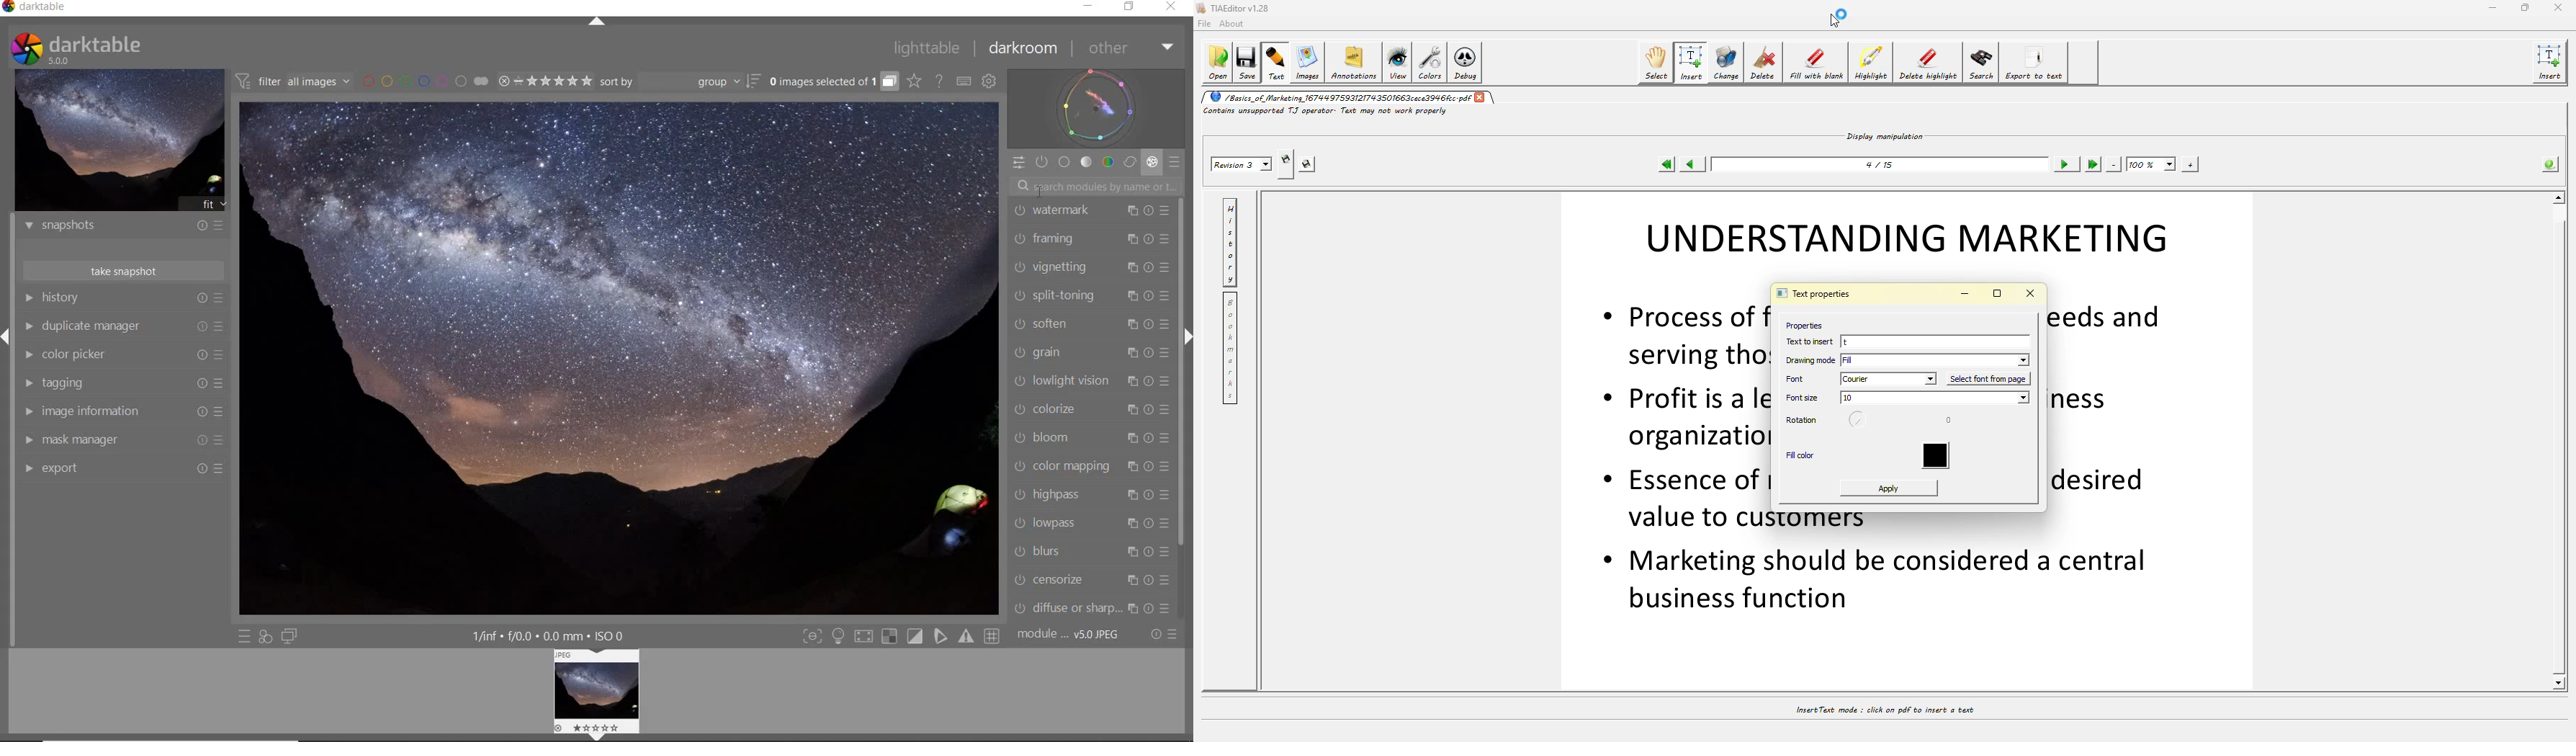 The image size is (2576, 756). I want to click on SEARCH MODULE BY NAME, so click(1098, 185).